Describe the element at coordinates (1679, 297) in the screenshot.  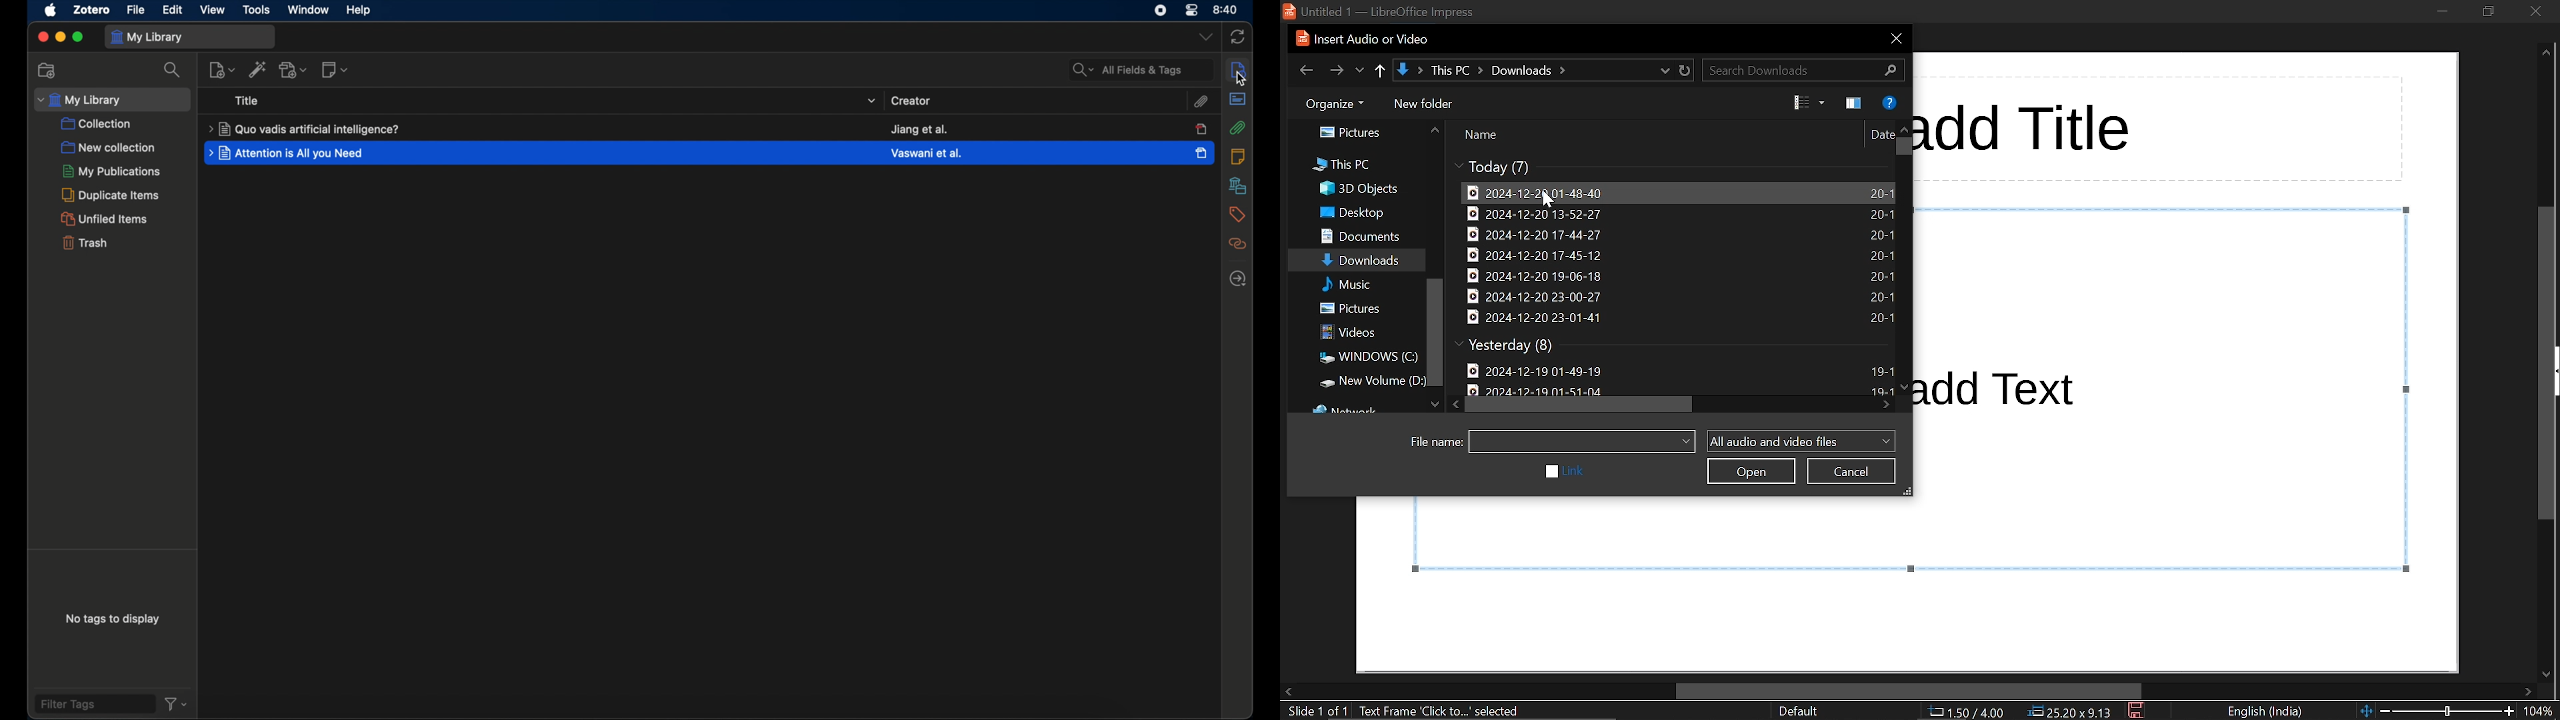
I see `file titled "2024-12-20 23-00-27"` at that location.